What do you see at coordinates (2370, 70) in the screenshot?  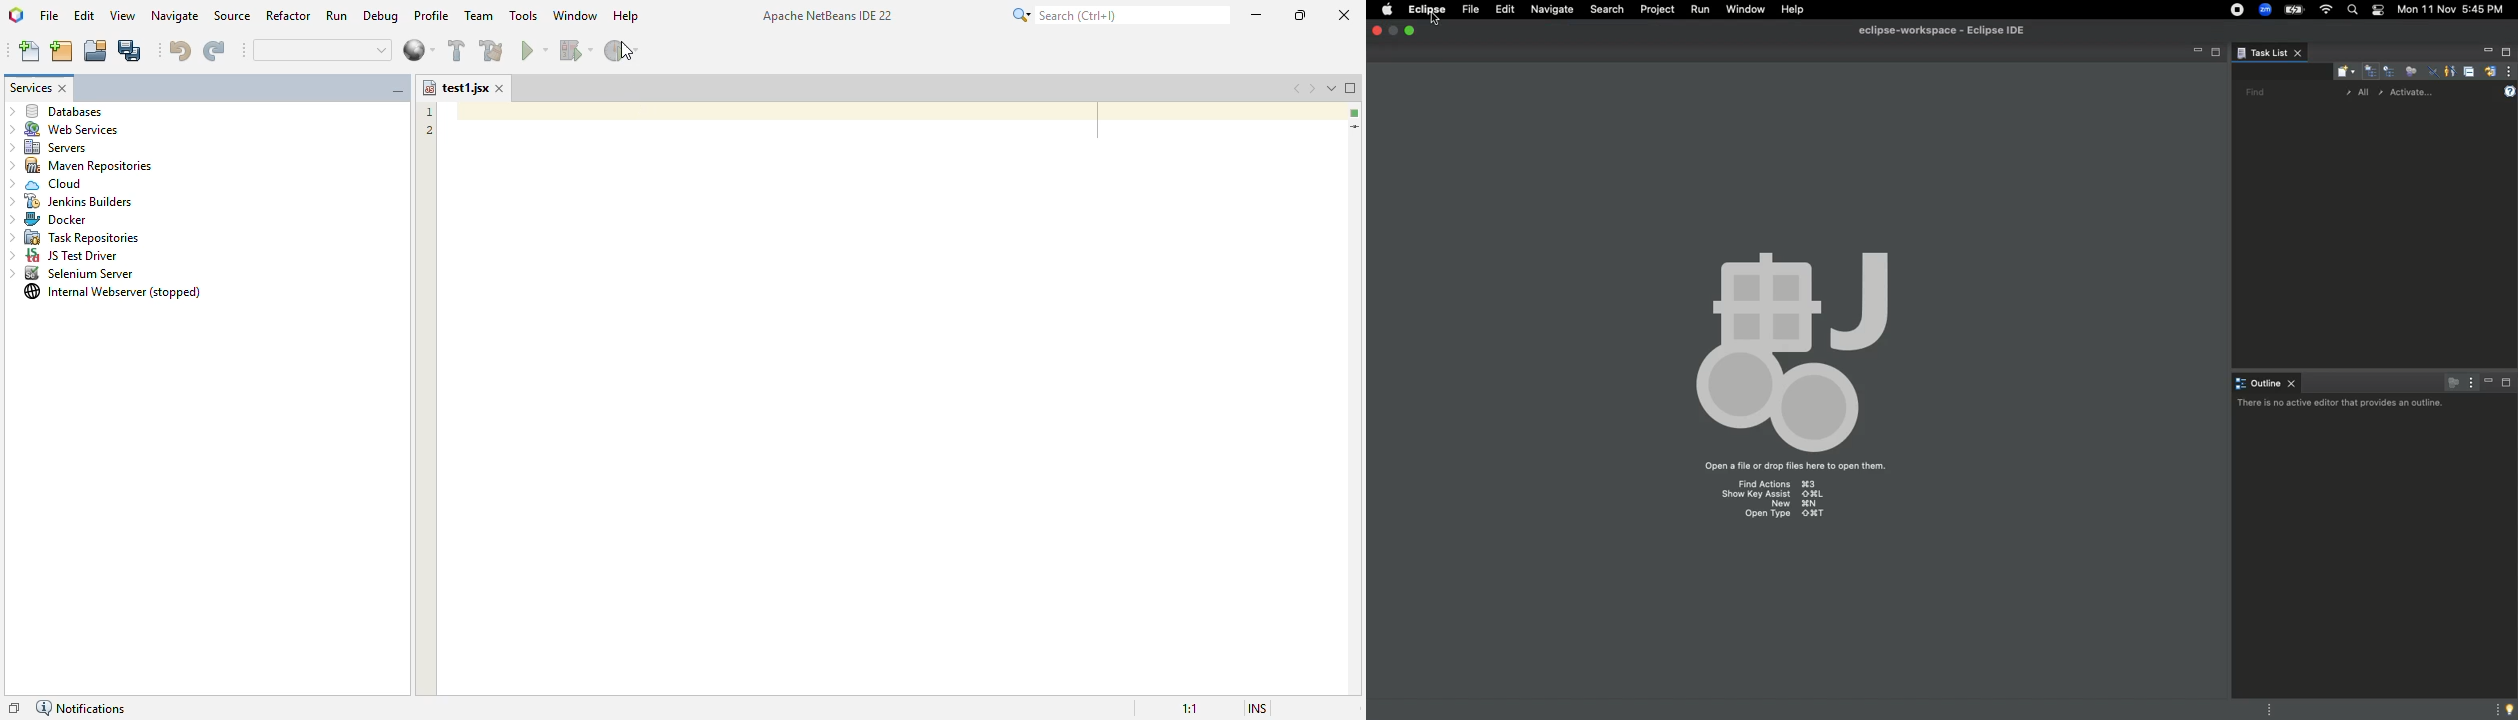 I see `Categorized` at bounding box center [2370, 70].